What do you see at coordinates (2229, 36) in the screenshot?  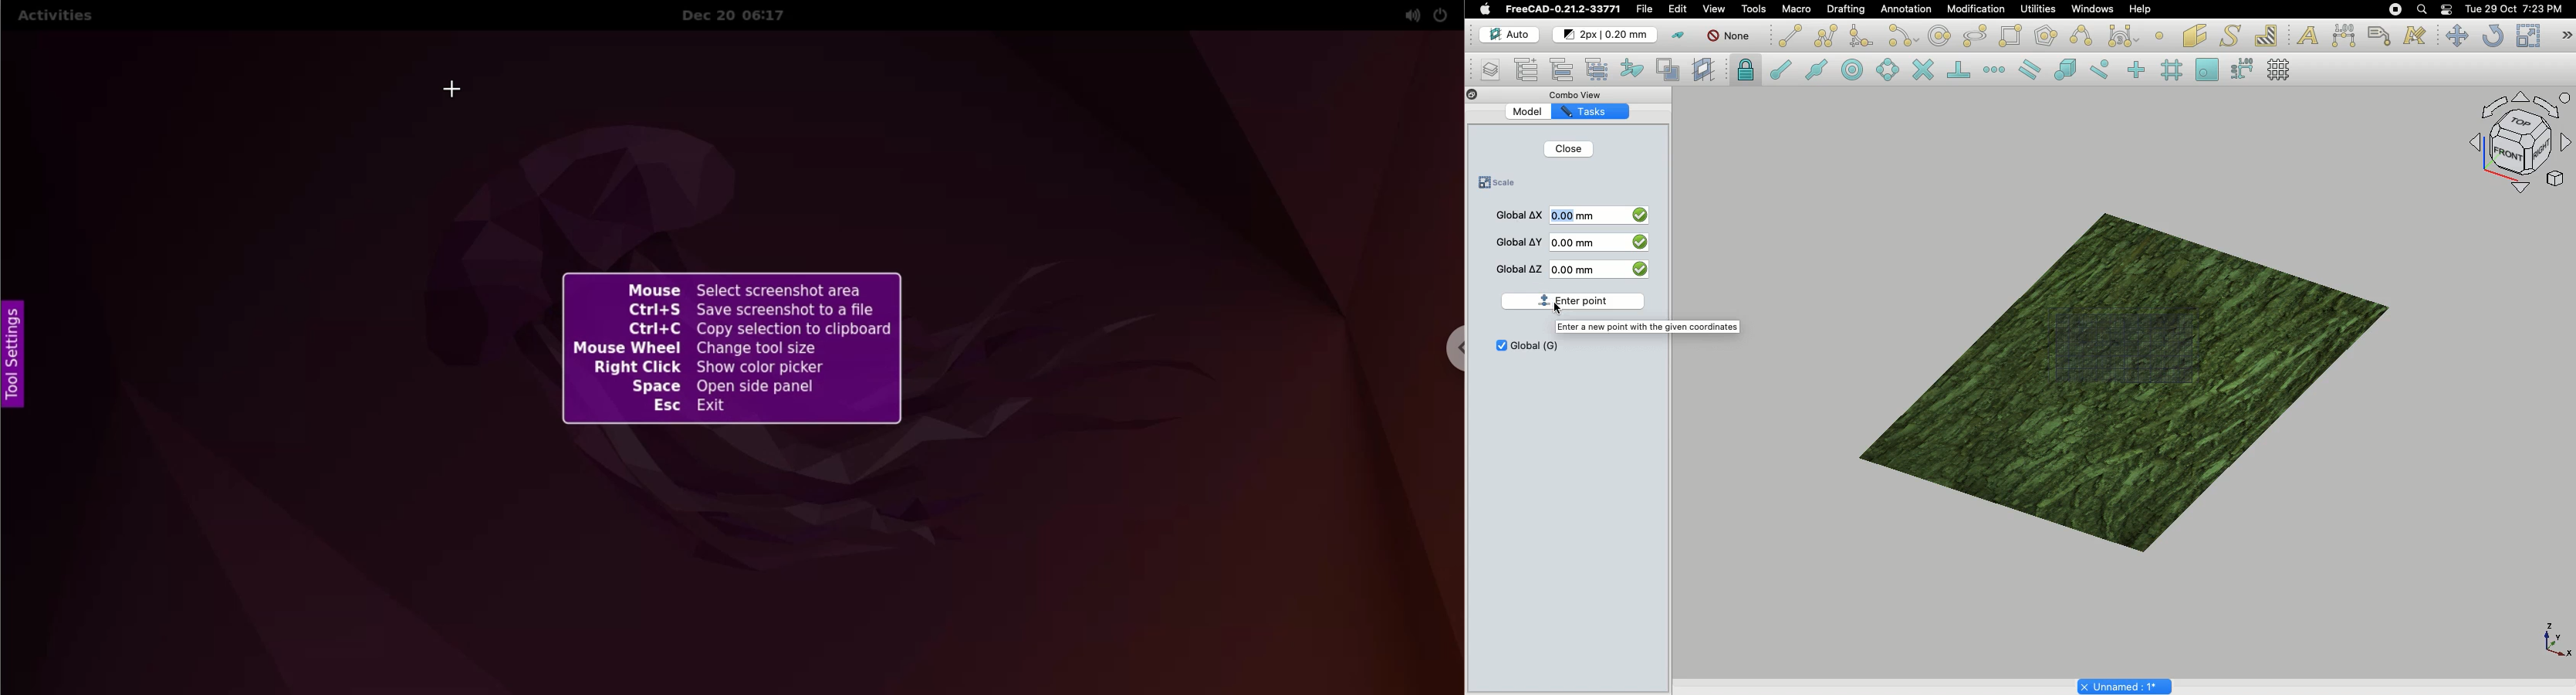 I see `Shape from text` at bounding box center [2229, 36].